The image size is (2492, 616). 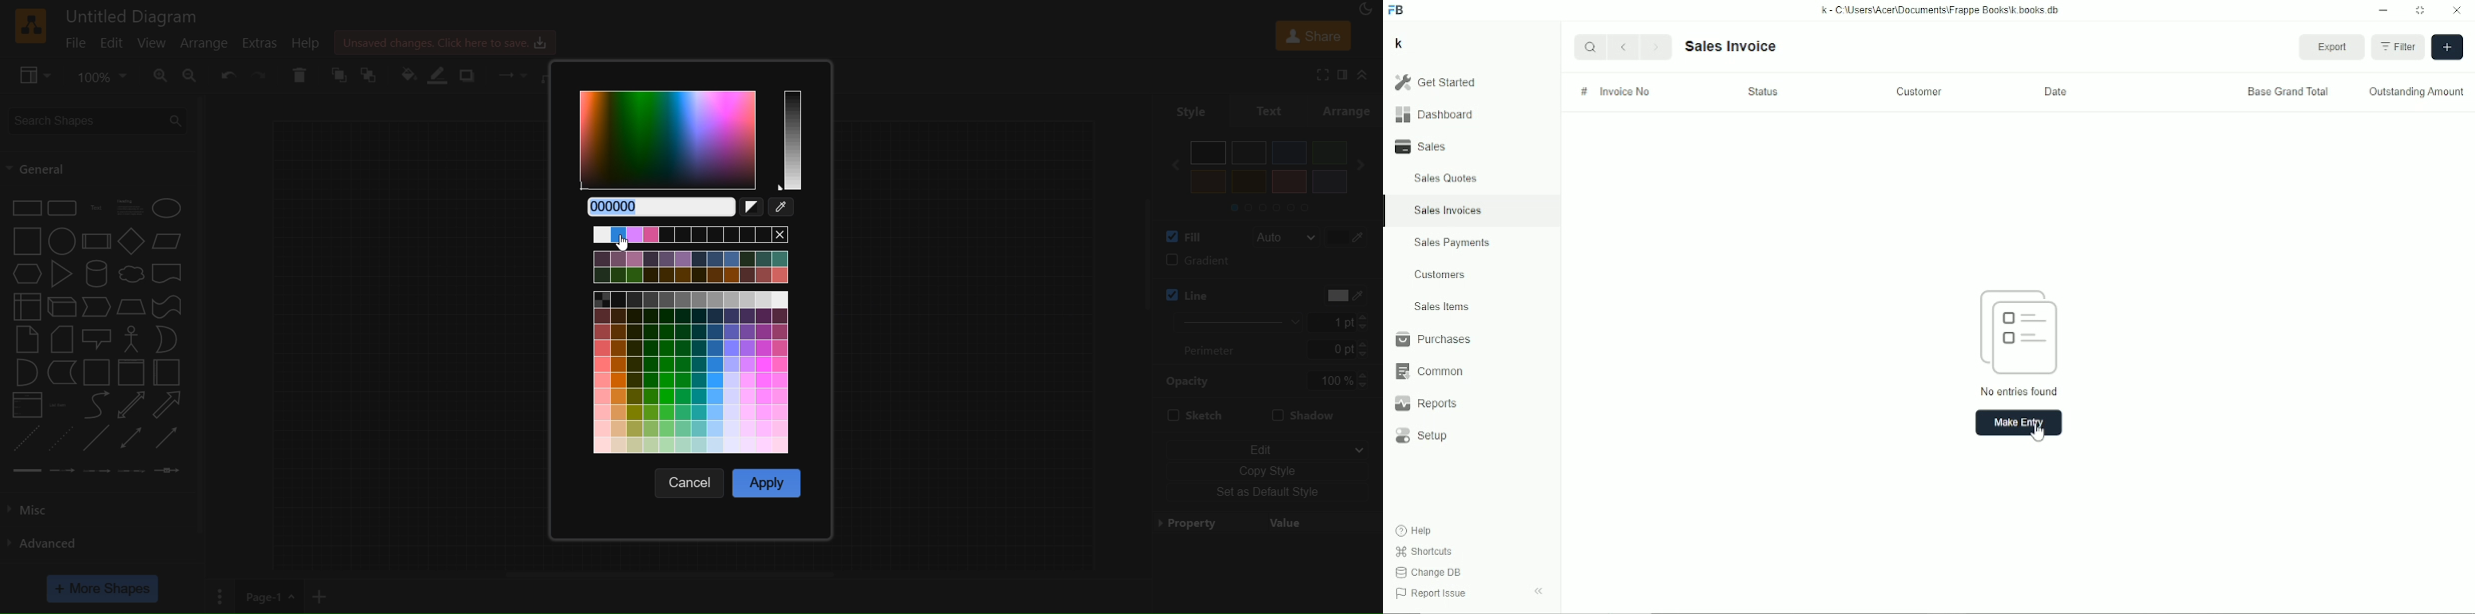 What do you see at coordinates (218, 596) in the screenshot?
I see `More options` at bounding box center [218, 596].